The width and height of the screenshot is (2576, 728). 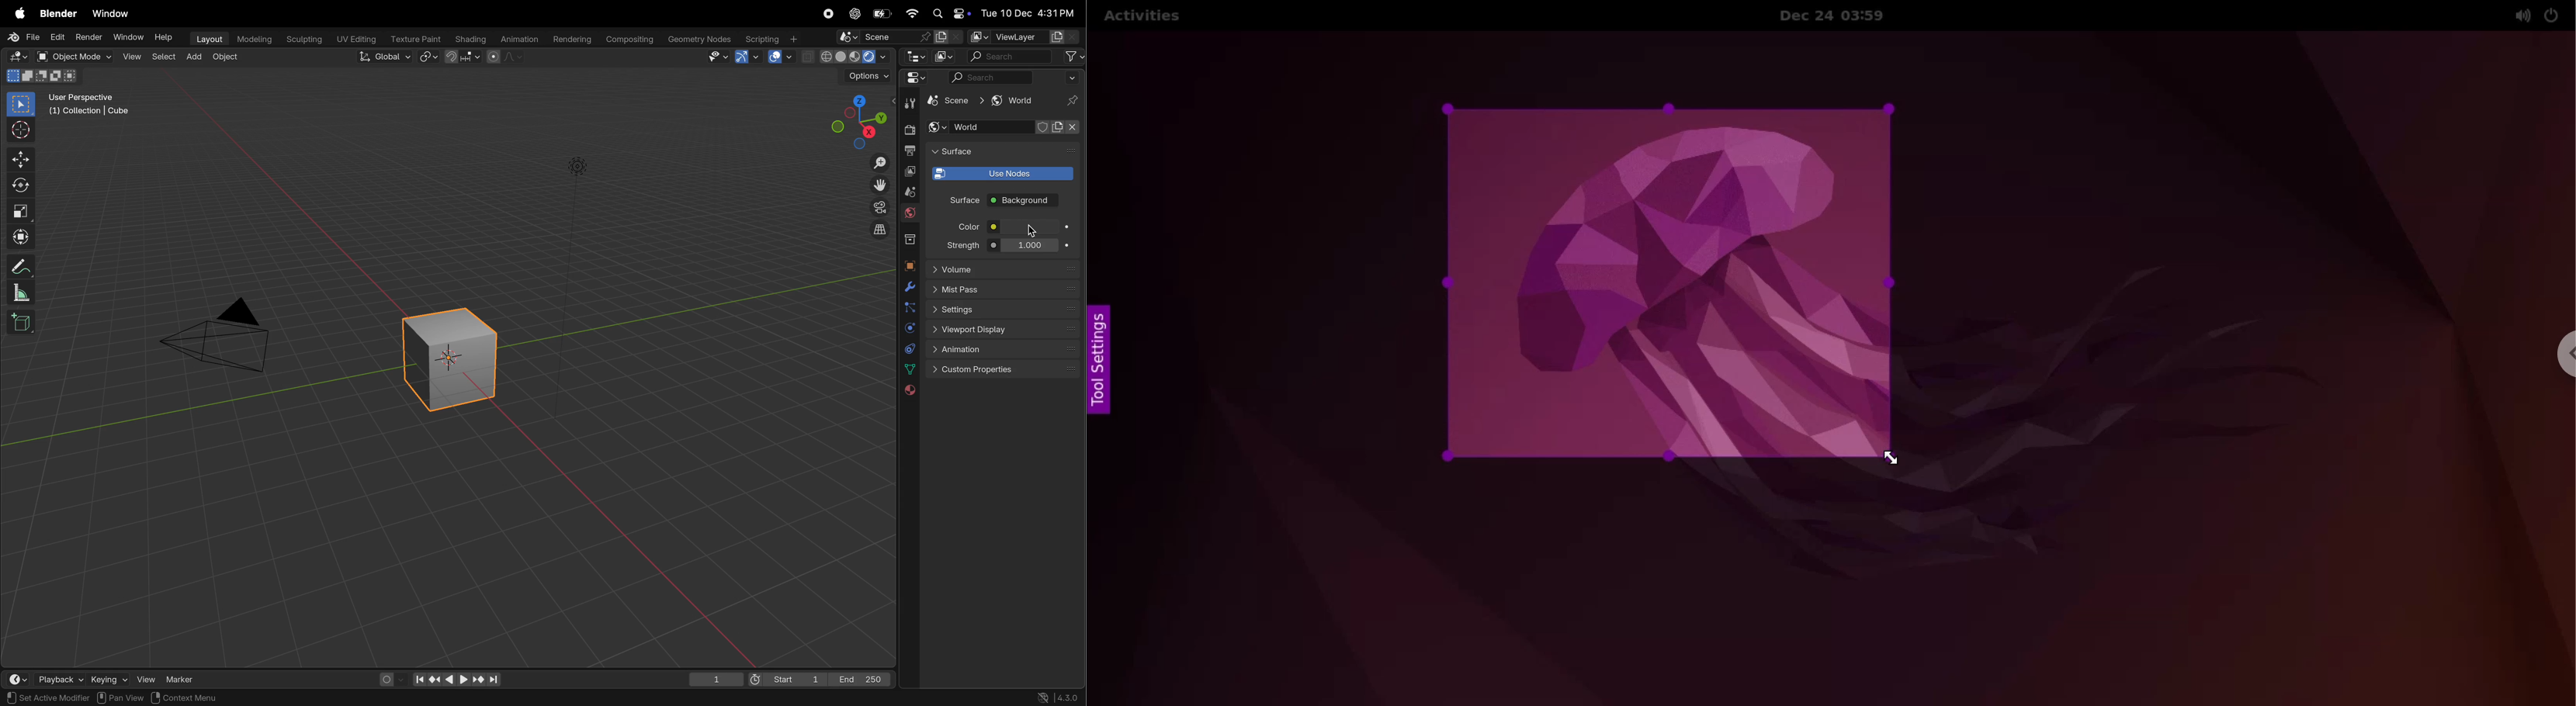 I want to click on File, so click(x=22, y=37).